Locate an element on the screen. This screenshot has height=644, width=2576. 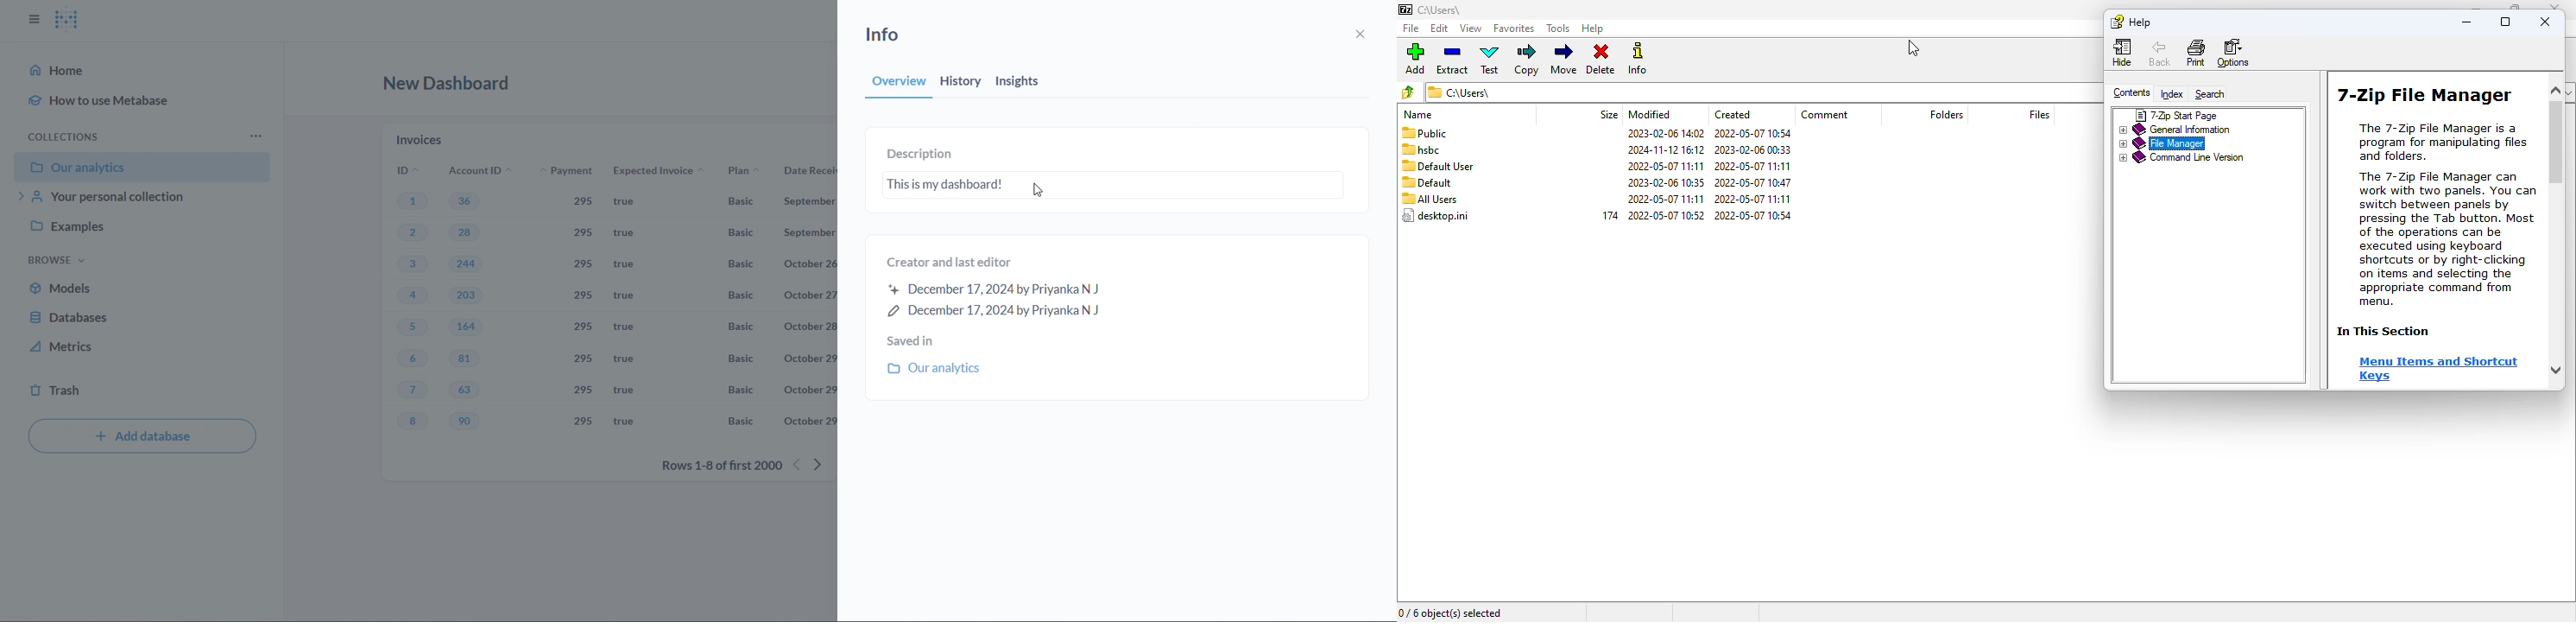
file is located at coordinates (1411, 28).